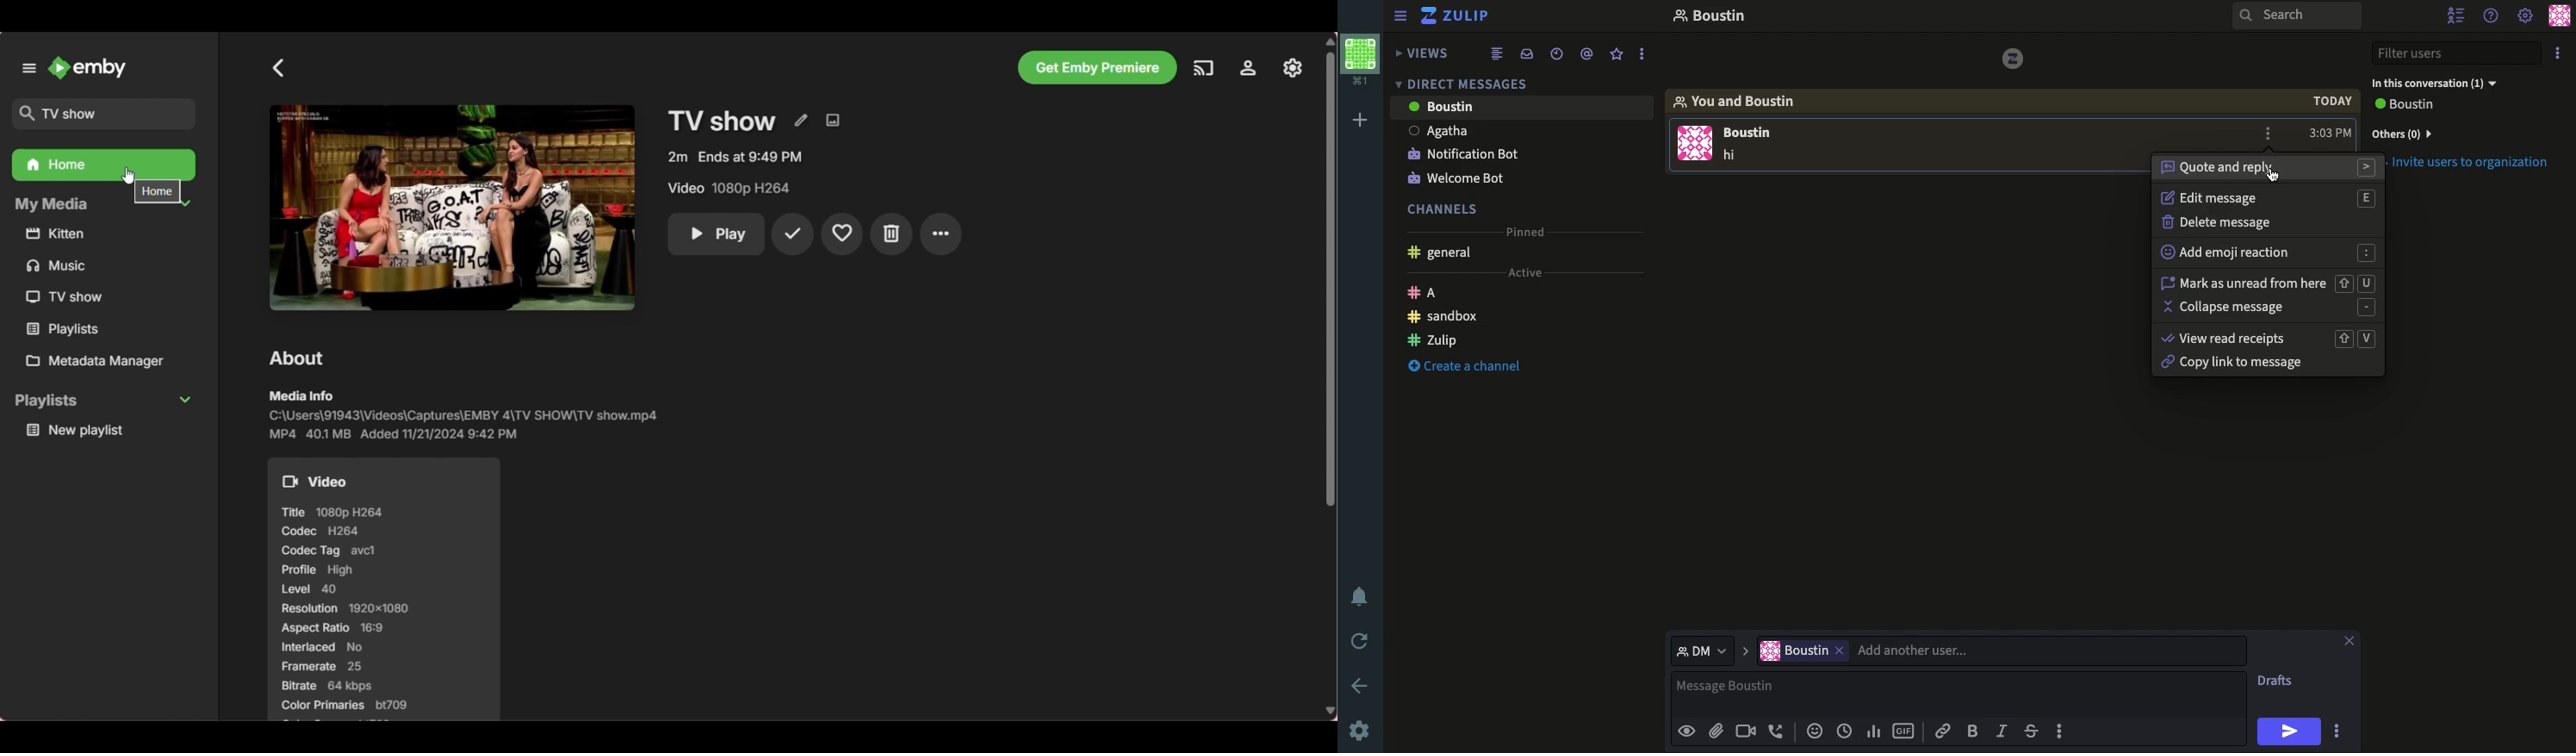 The height and width of the screenshot is (756, 2576). Describe the element at coordinates (2227, 223) in the screenshot. I see `Delete message` at that location.